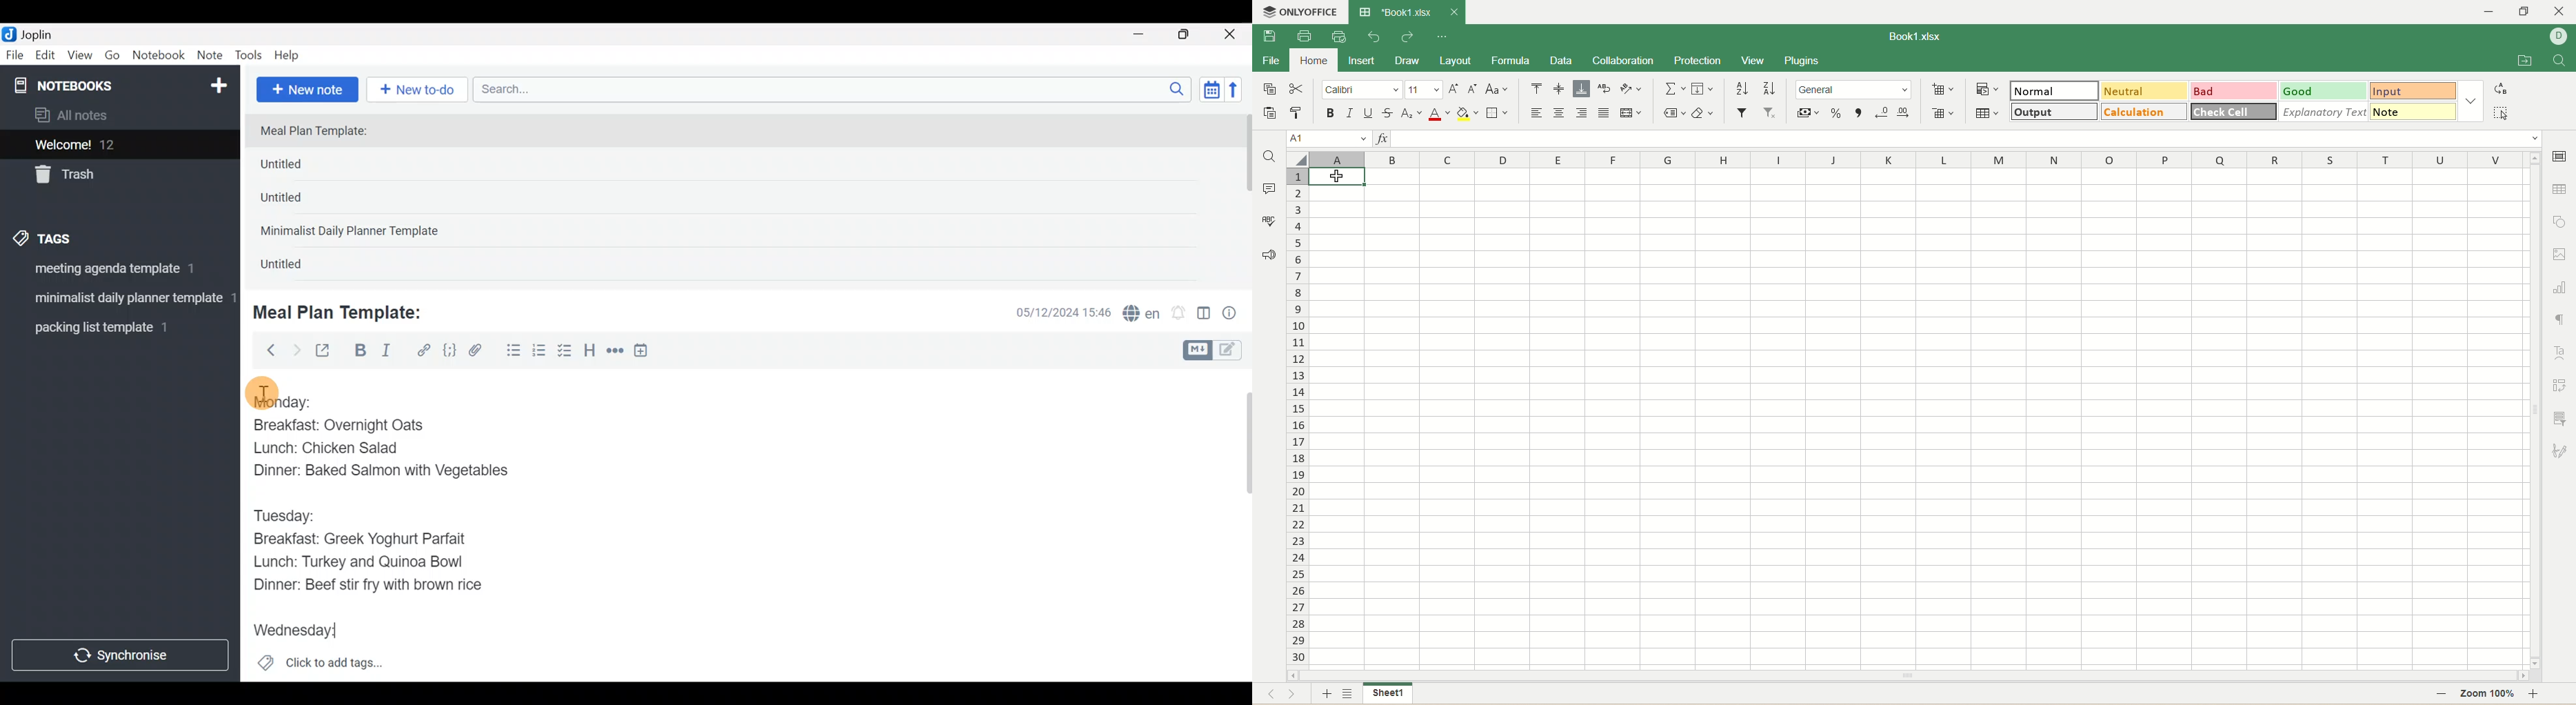 Image resolution: width=2576 pixels, height=728 pixels. Describe the element at coordinates (277, 405) in the screenshot. I see `Monday:` at that location.